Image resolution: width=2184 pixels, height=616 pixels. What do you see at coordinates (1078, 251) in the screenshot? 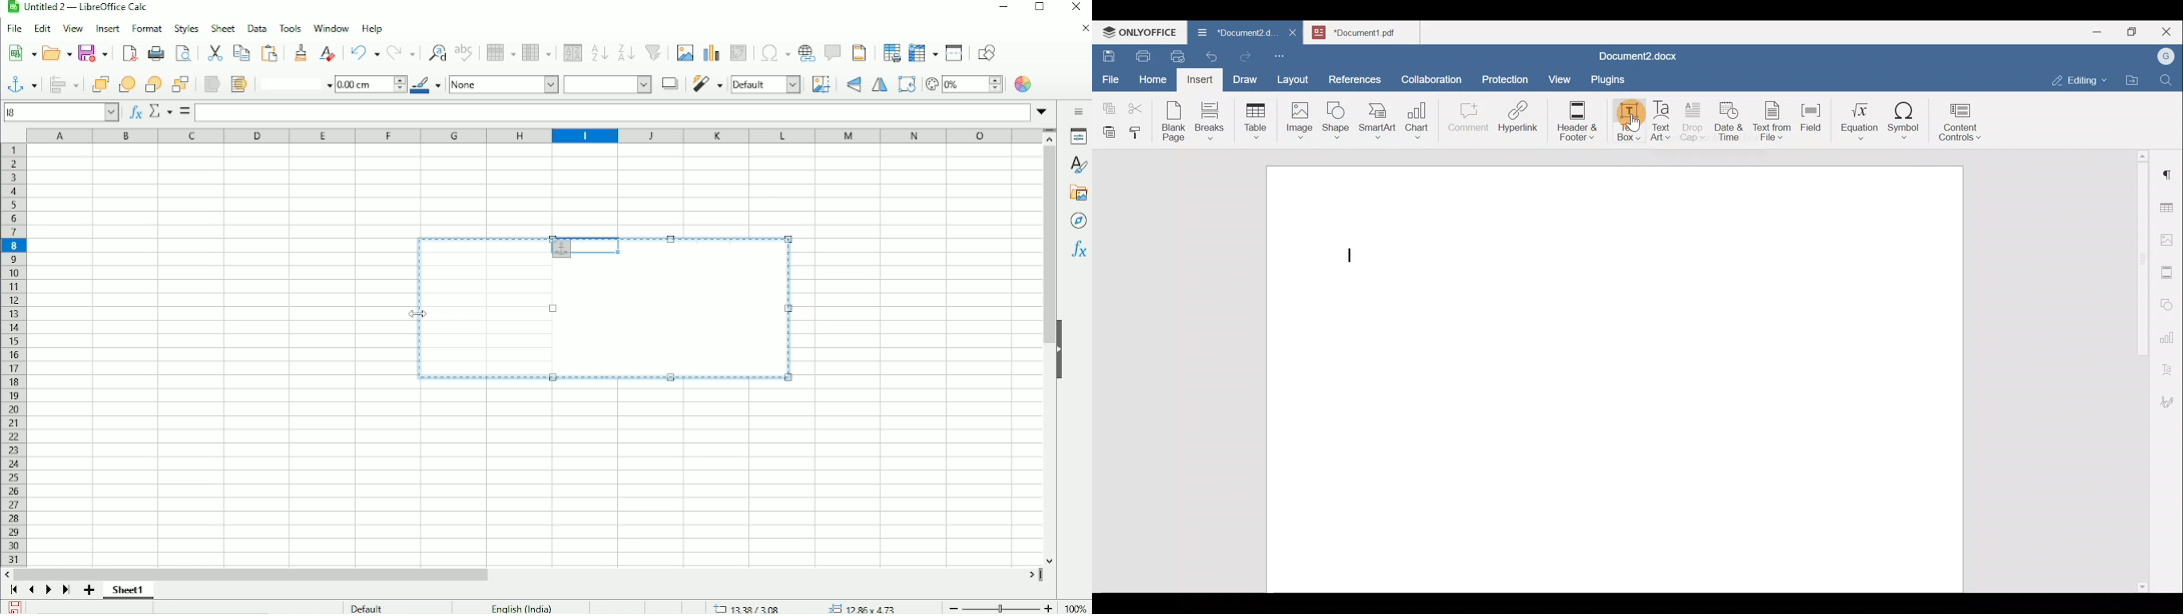
I see `Functions` at bounding box center [1078, 251].